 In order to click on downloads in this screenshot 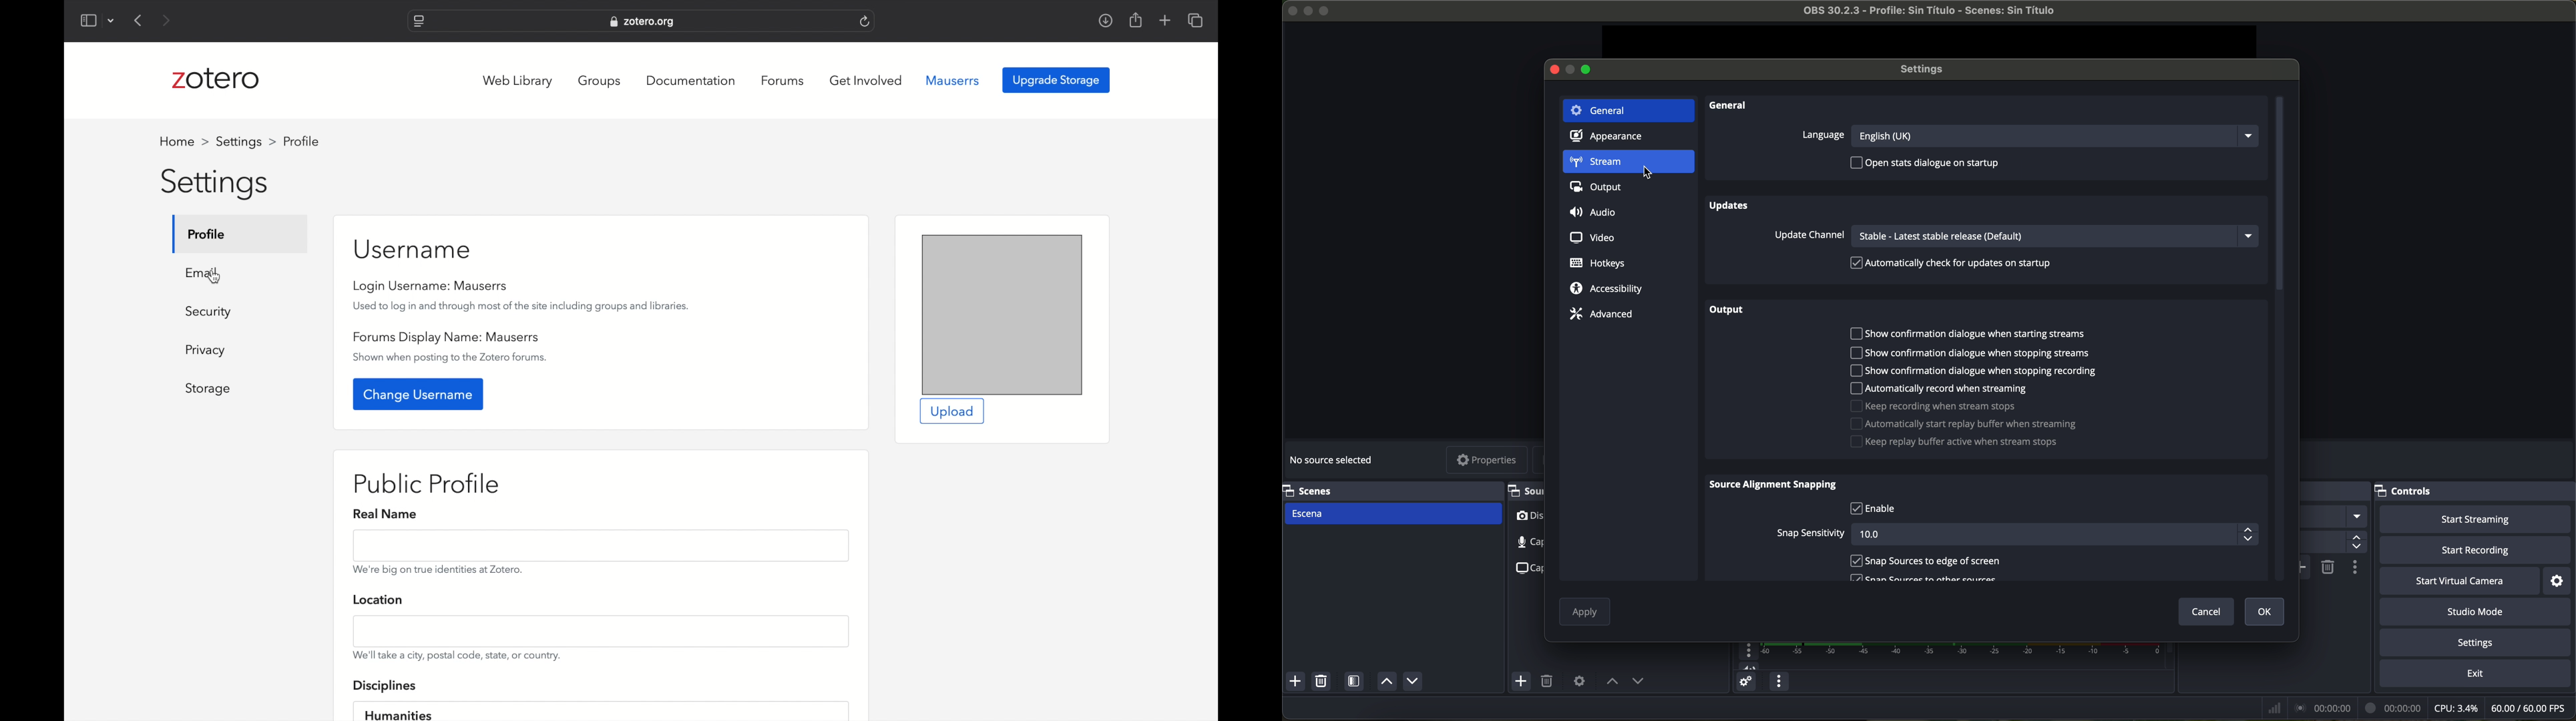, I will do `click(1105, 20)`.